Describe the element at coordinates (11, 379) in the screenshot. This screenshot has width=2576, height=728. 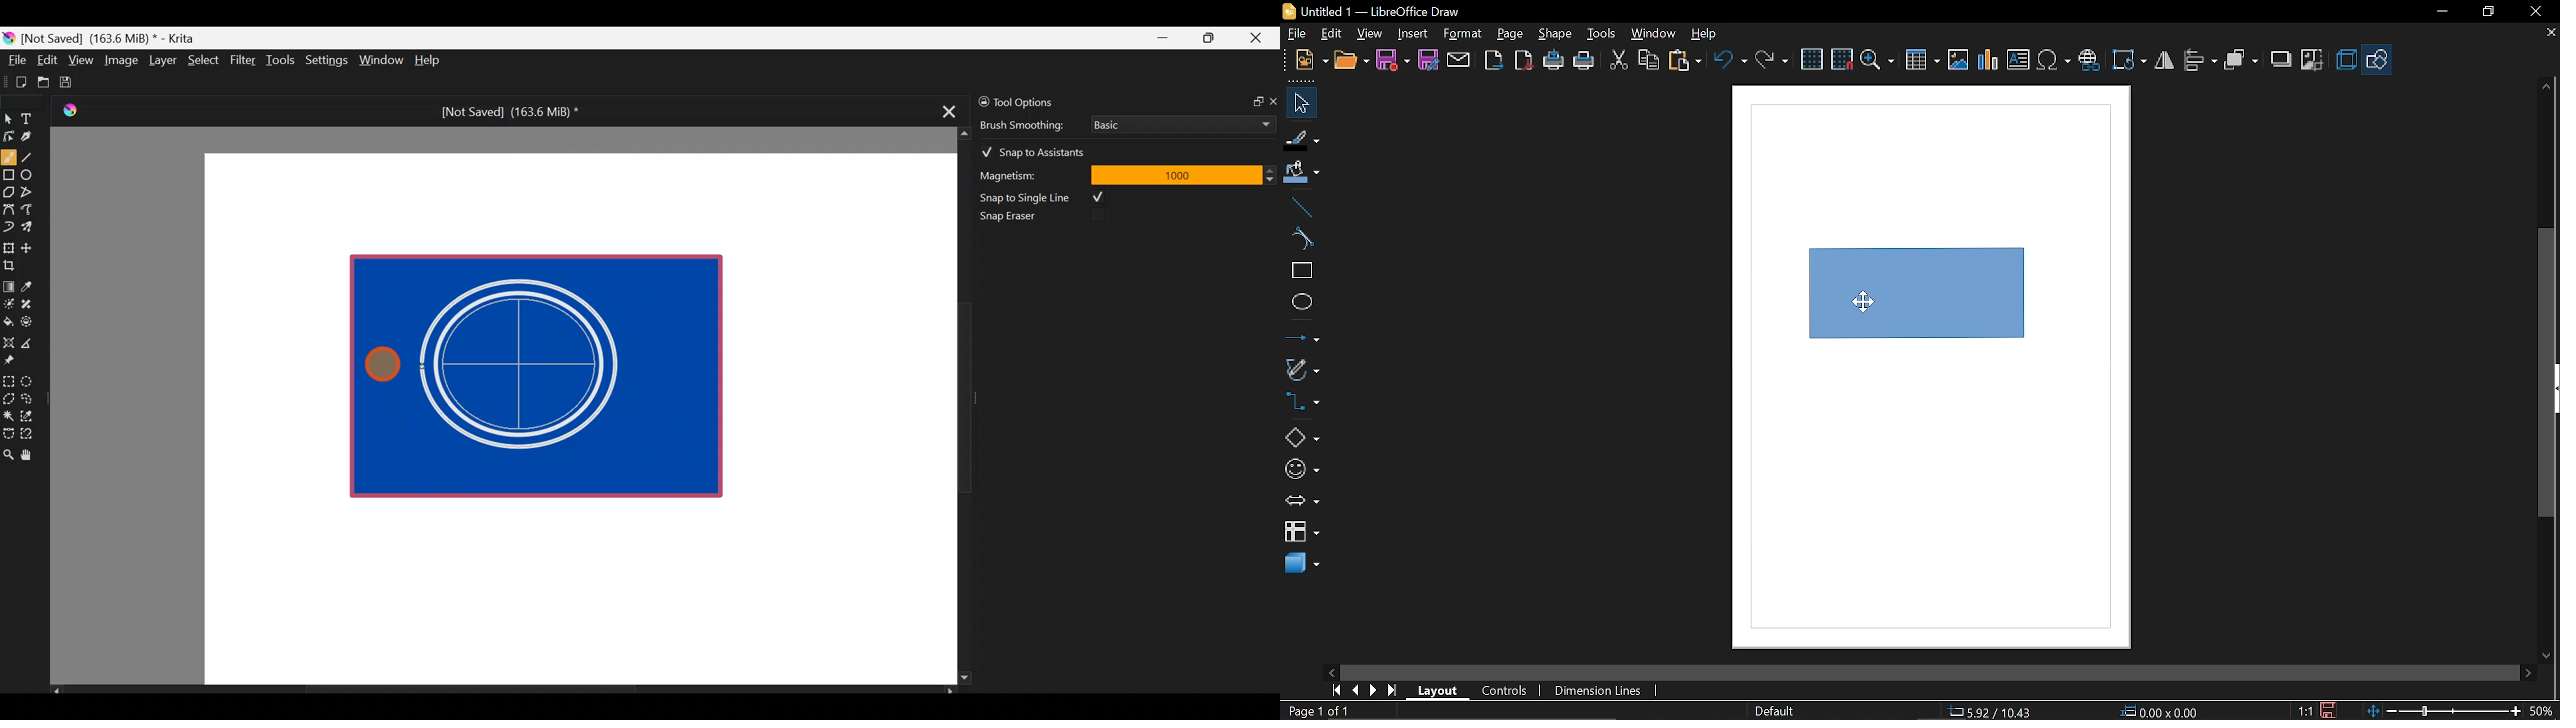
I see `Rectangular selection tool` at that location.